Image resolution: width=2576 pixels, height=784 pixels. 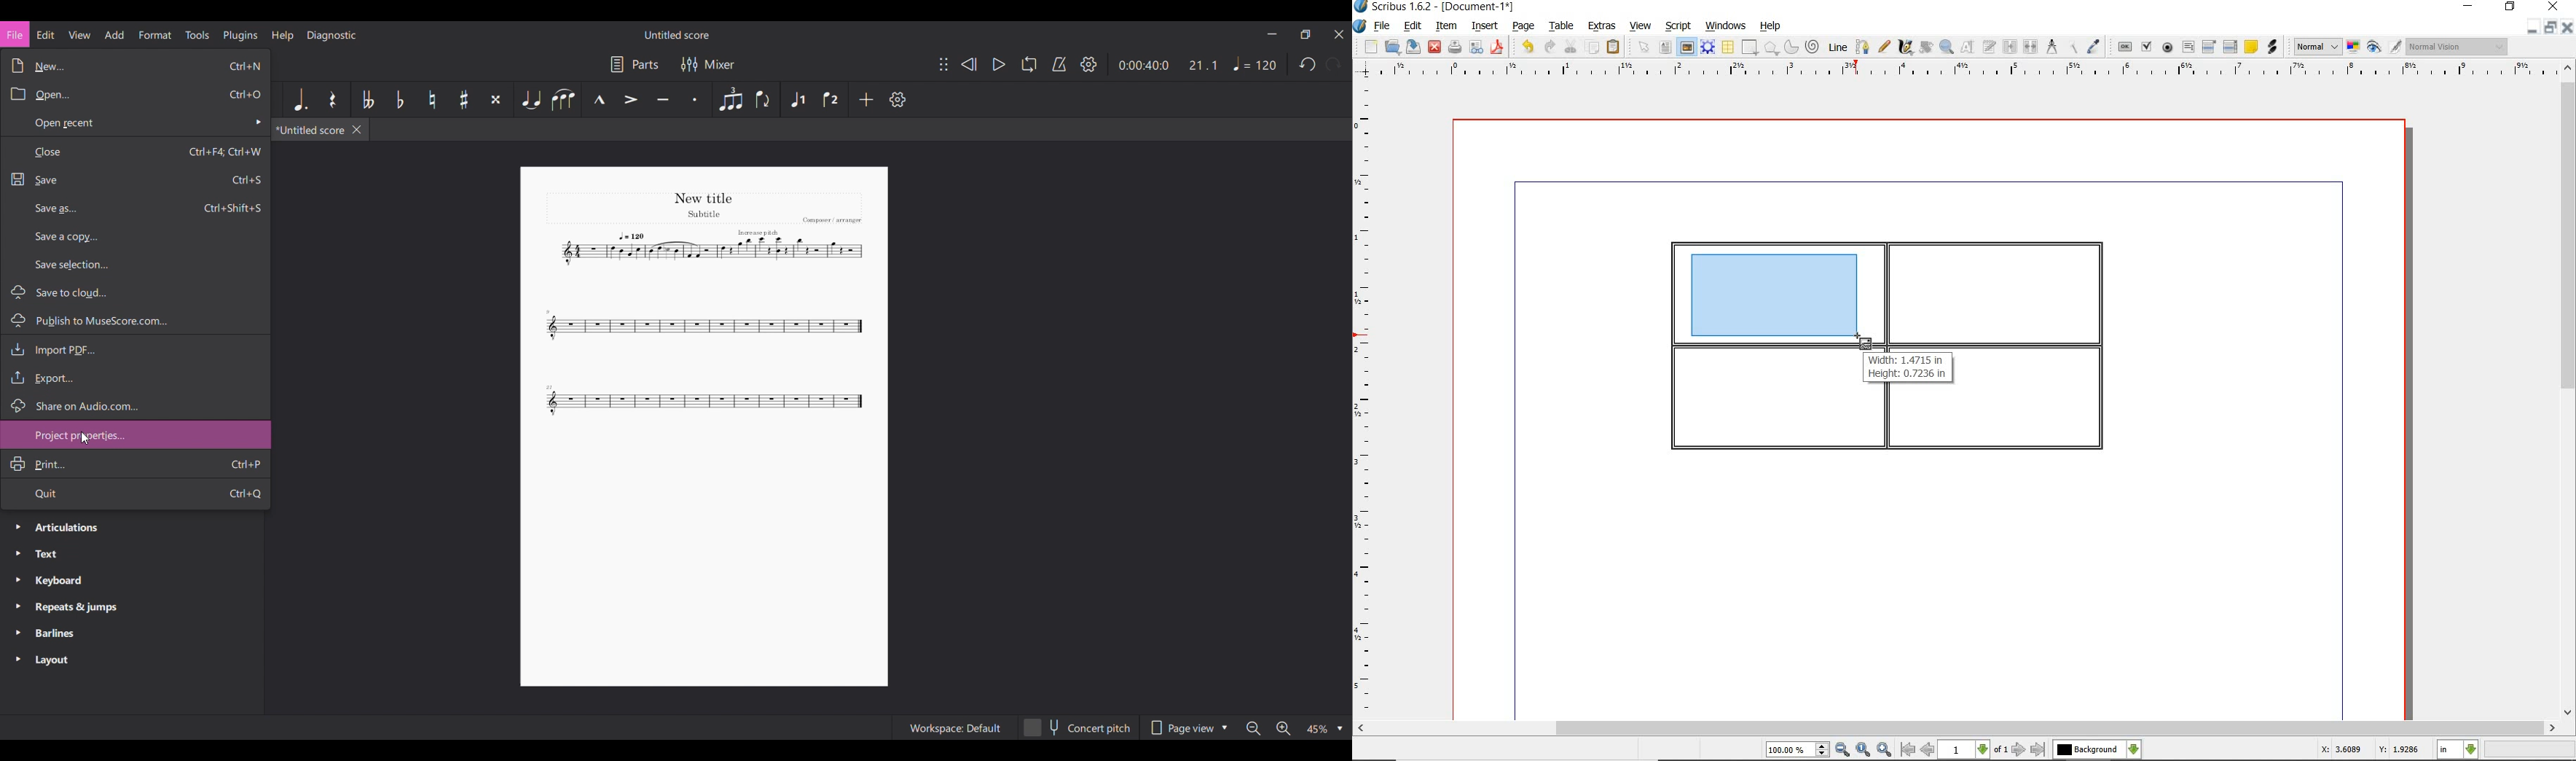 I want to click on measurements, so click(x=2052, y=47).